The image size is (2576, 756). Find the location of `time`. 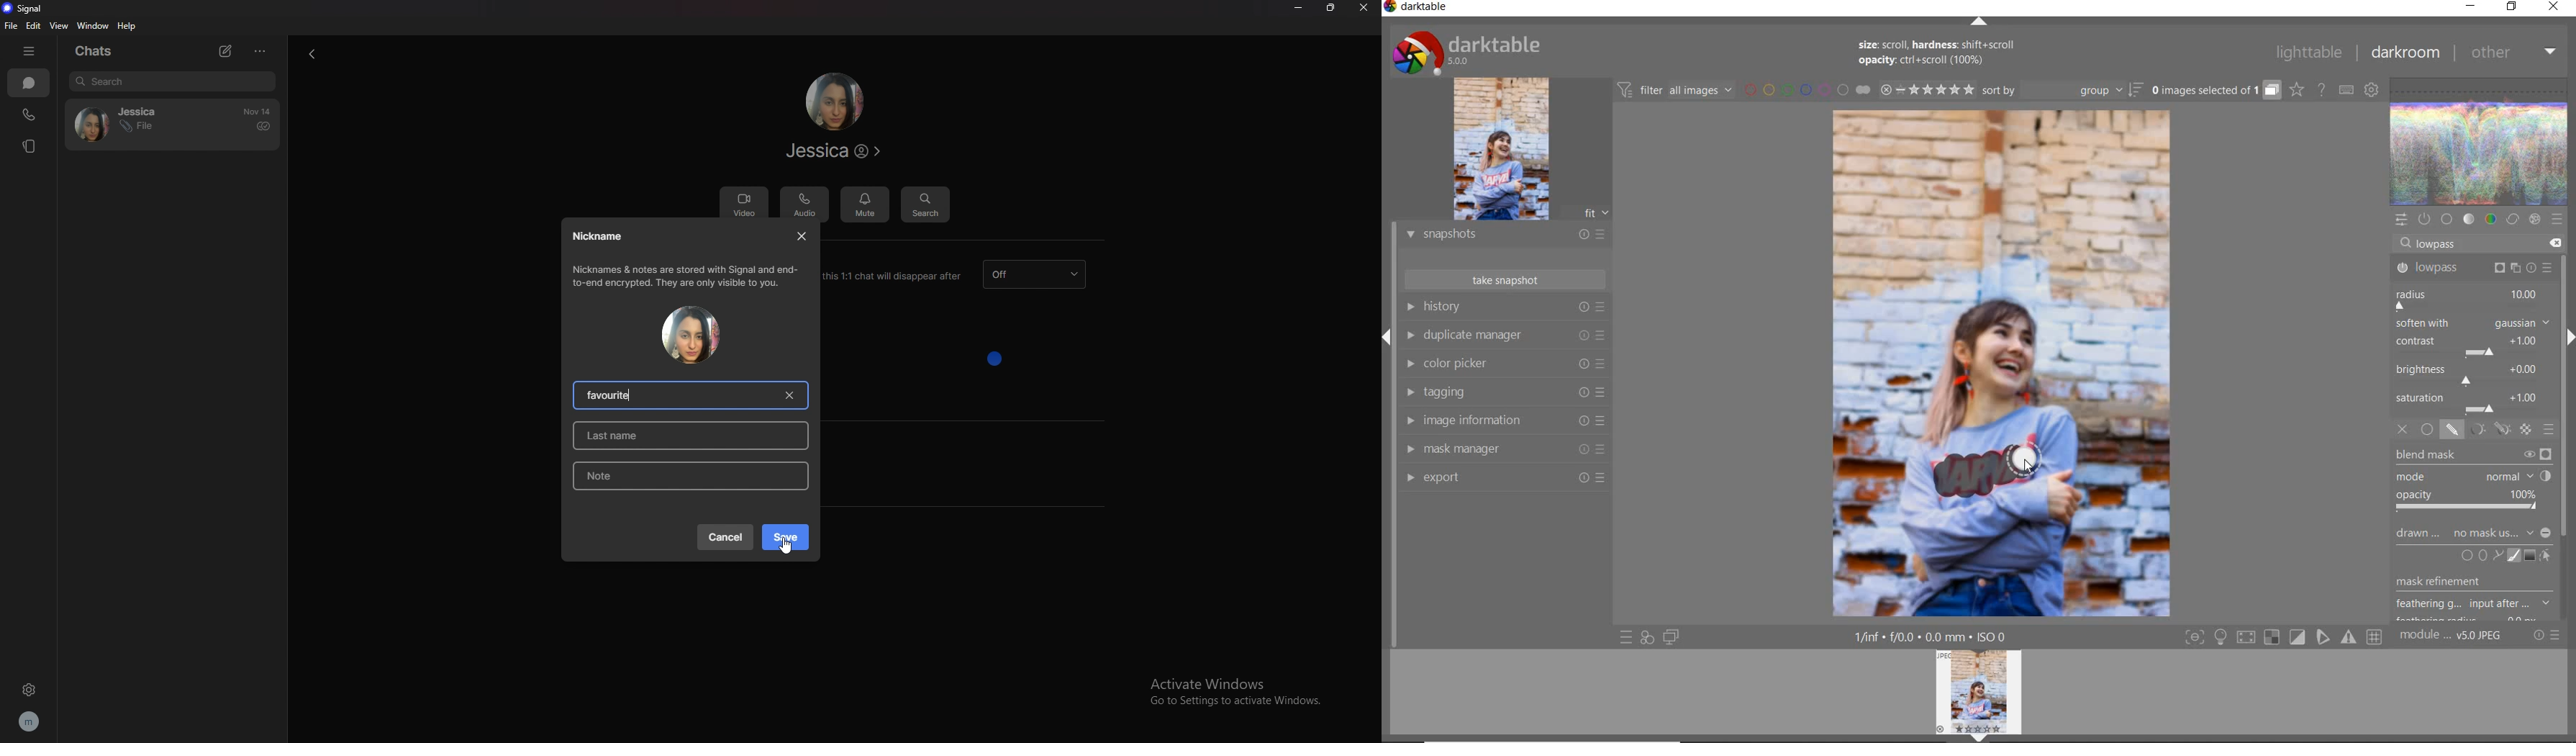

time is located at coordinates (257, 112).